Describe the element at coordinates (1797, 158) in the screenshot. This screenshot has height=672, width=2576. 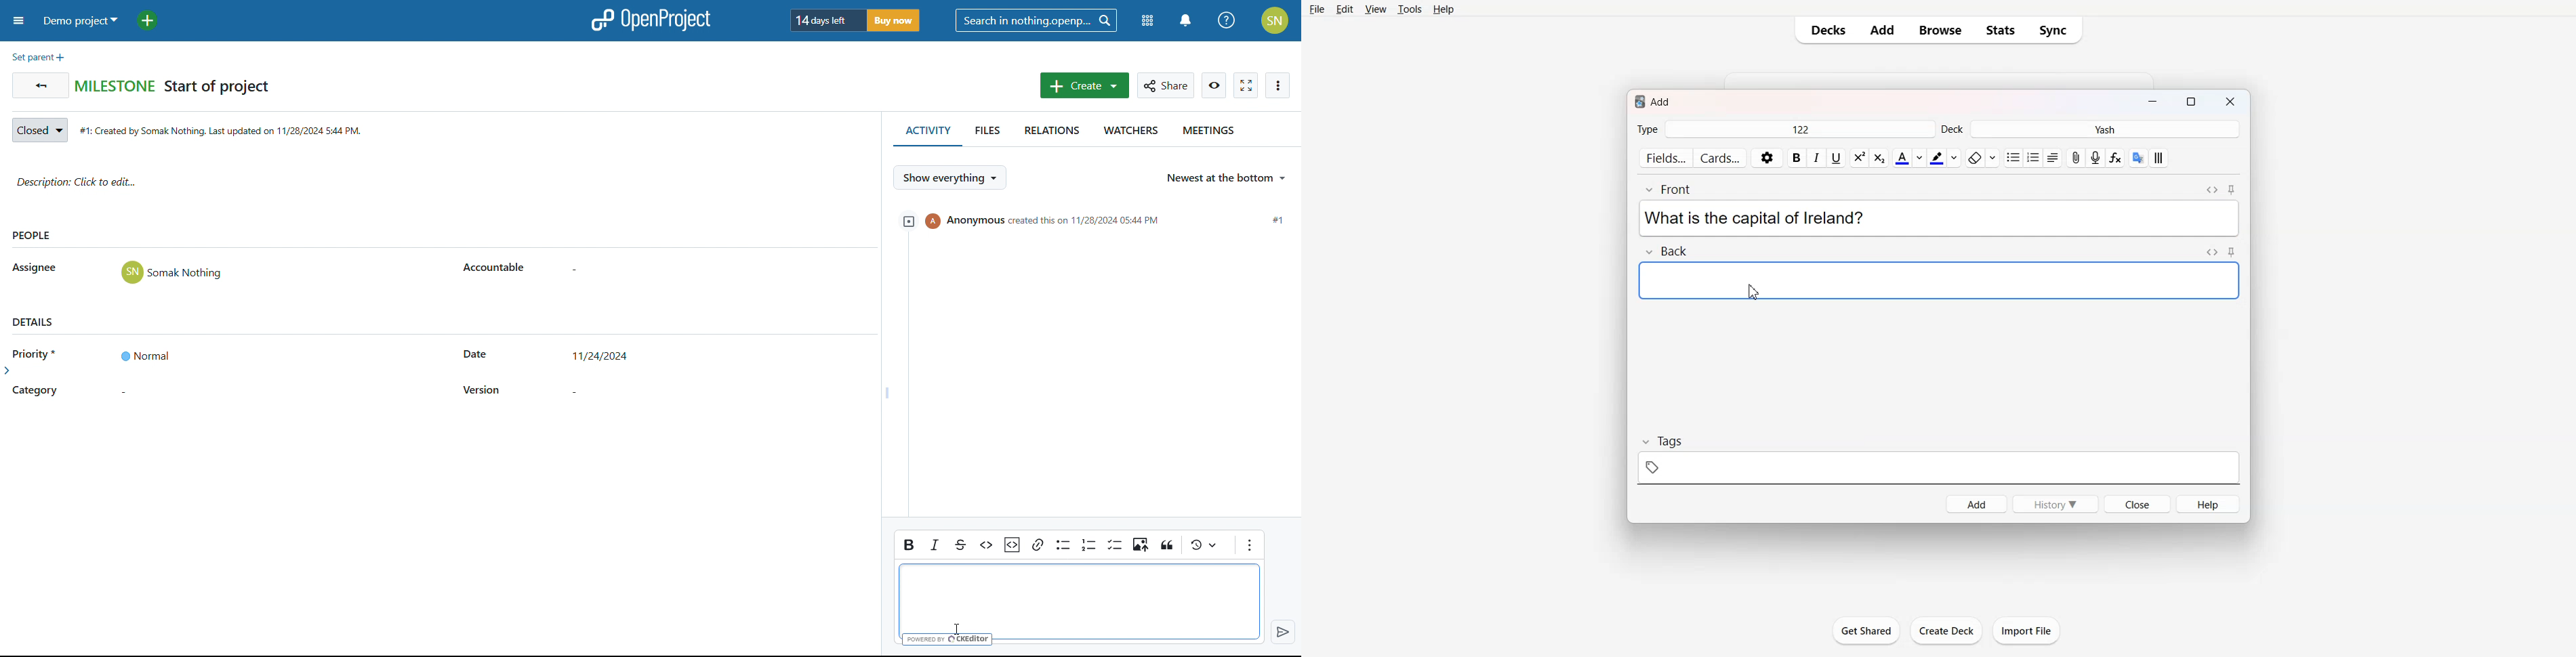
I see `Bold` at that location.